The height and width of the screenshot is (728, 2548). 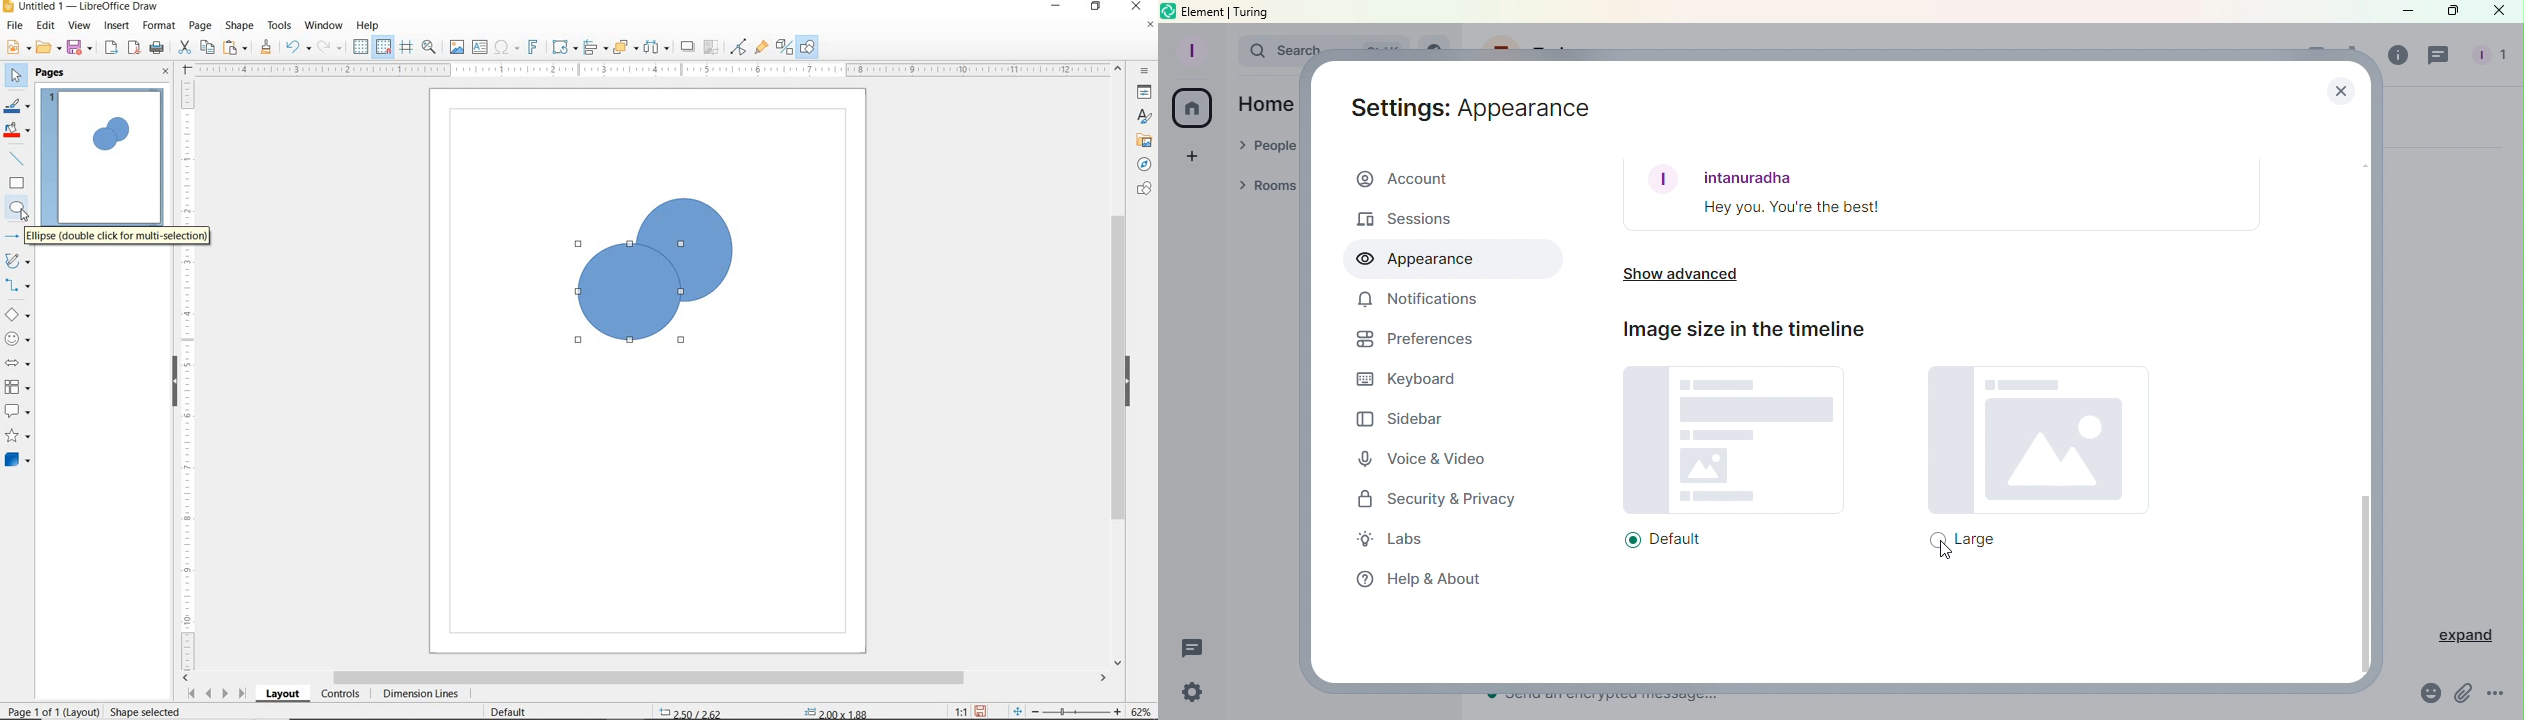 I want to click on CONNECTORS, so click(x=18, y=286).